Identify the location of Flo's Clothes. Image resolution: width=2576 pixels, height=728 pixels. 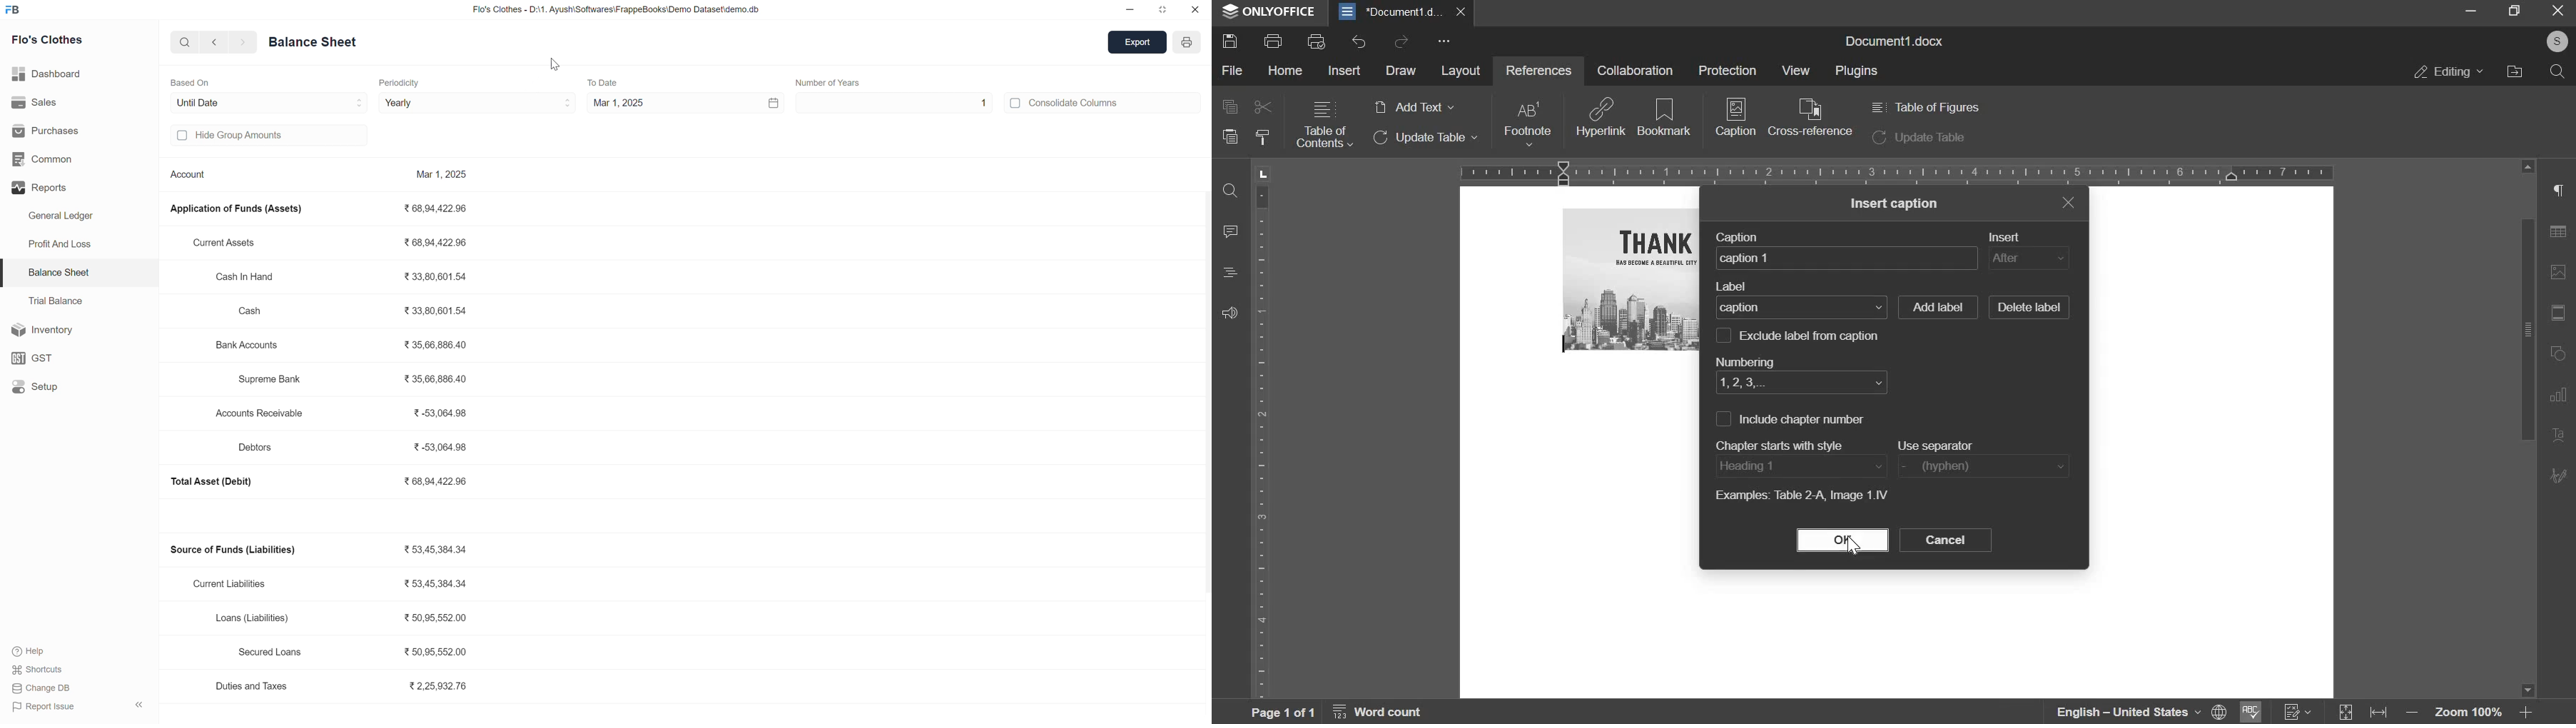
(50, 39).